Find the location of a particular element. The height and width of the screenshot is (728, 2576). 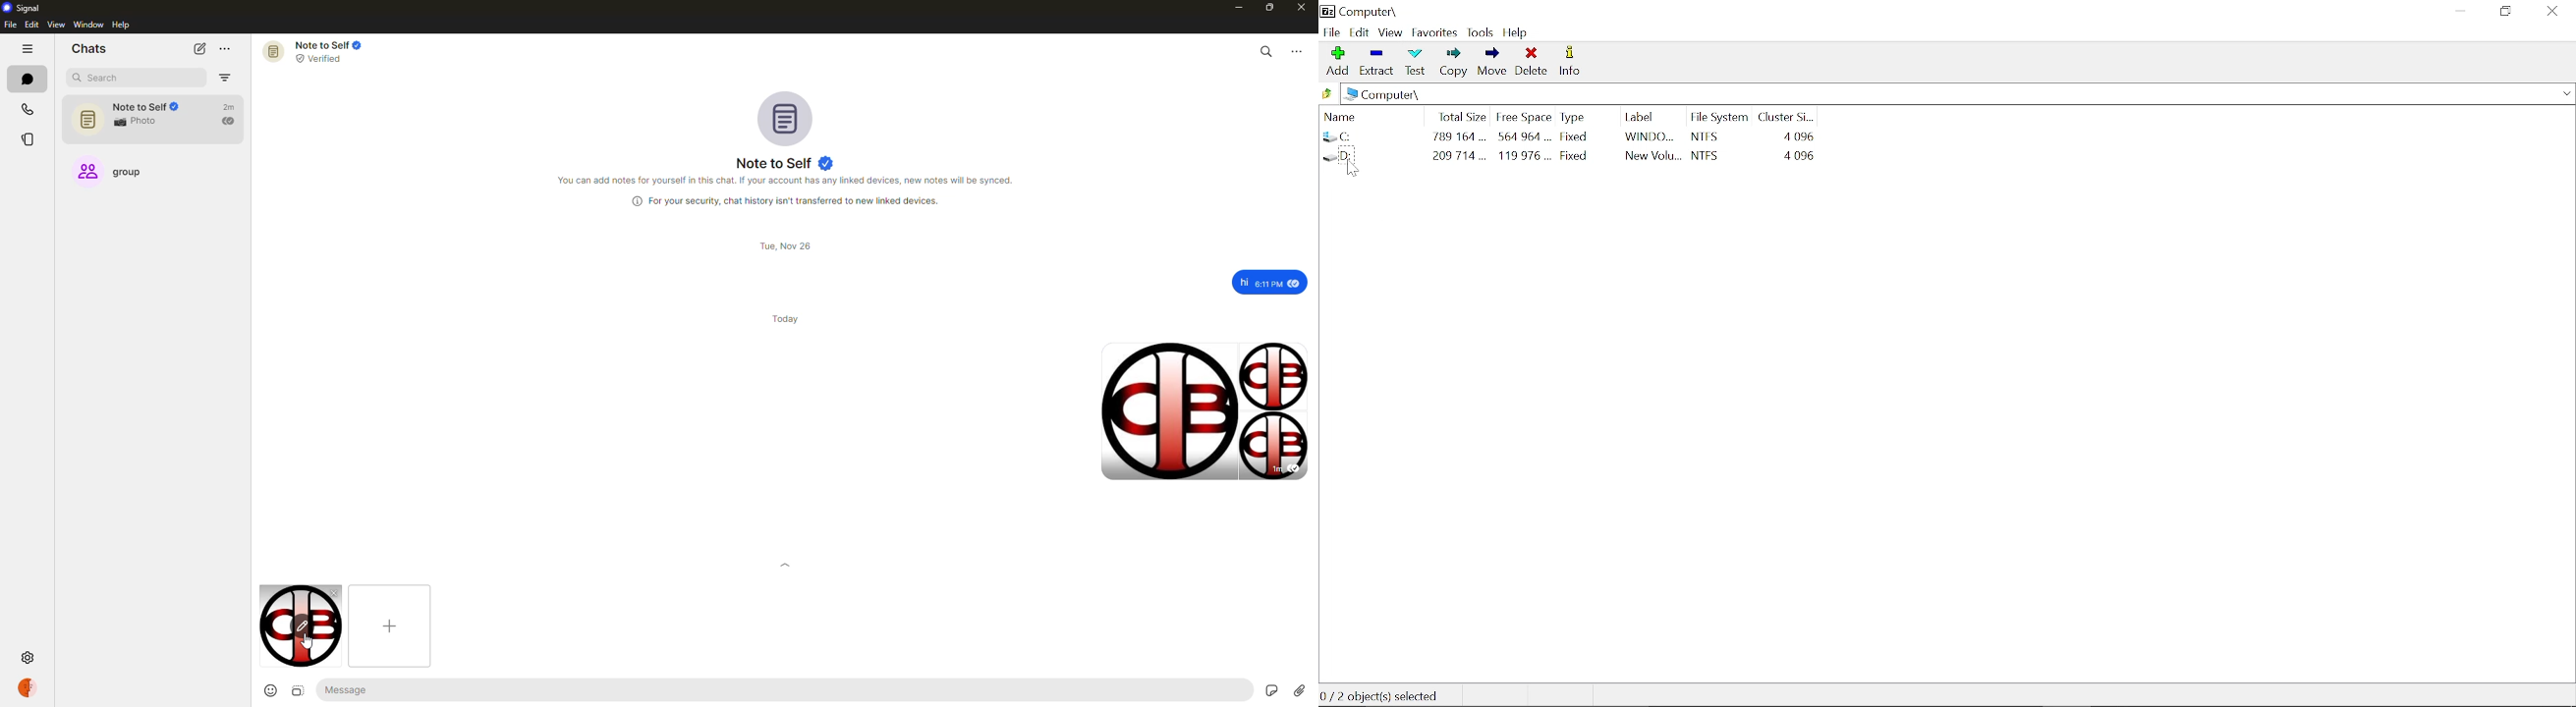

back to last location is located at coordinates (1329, 95).